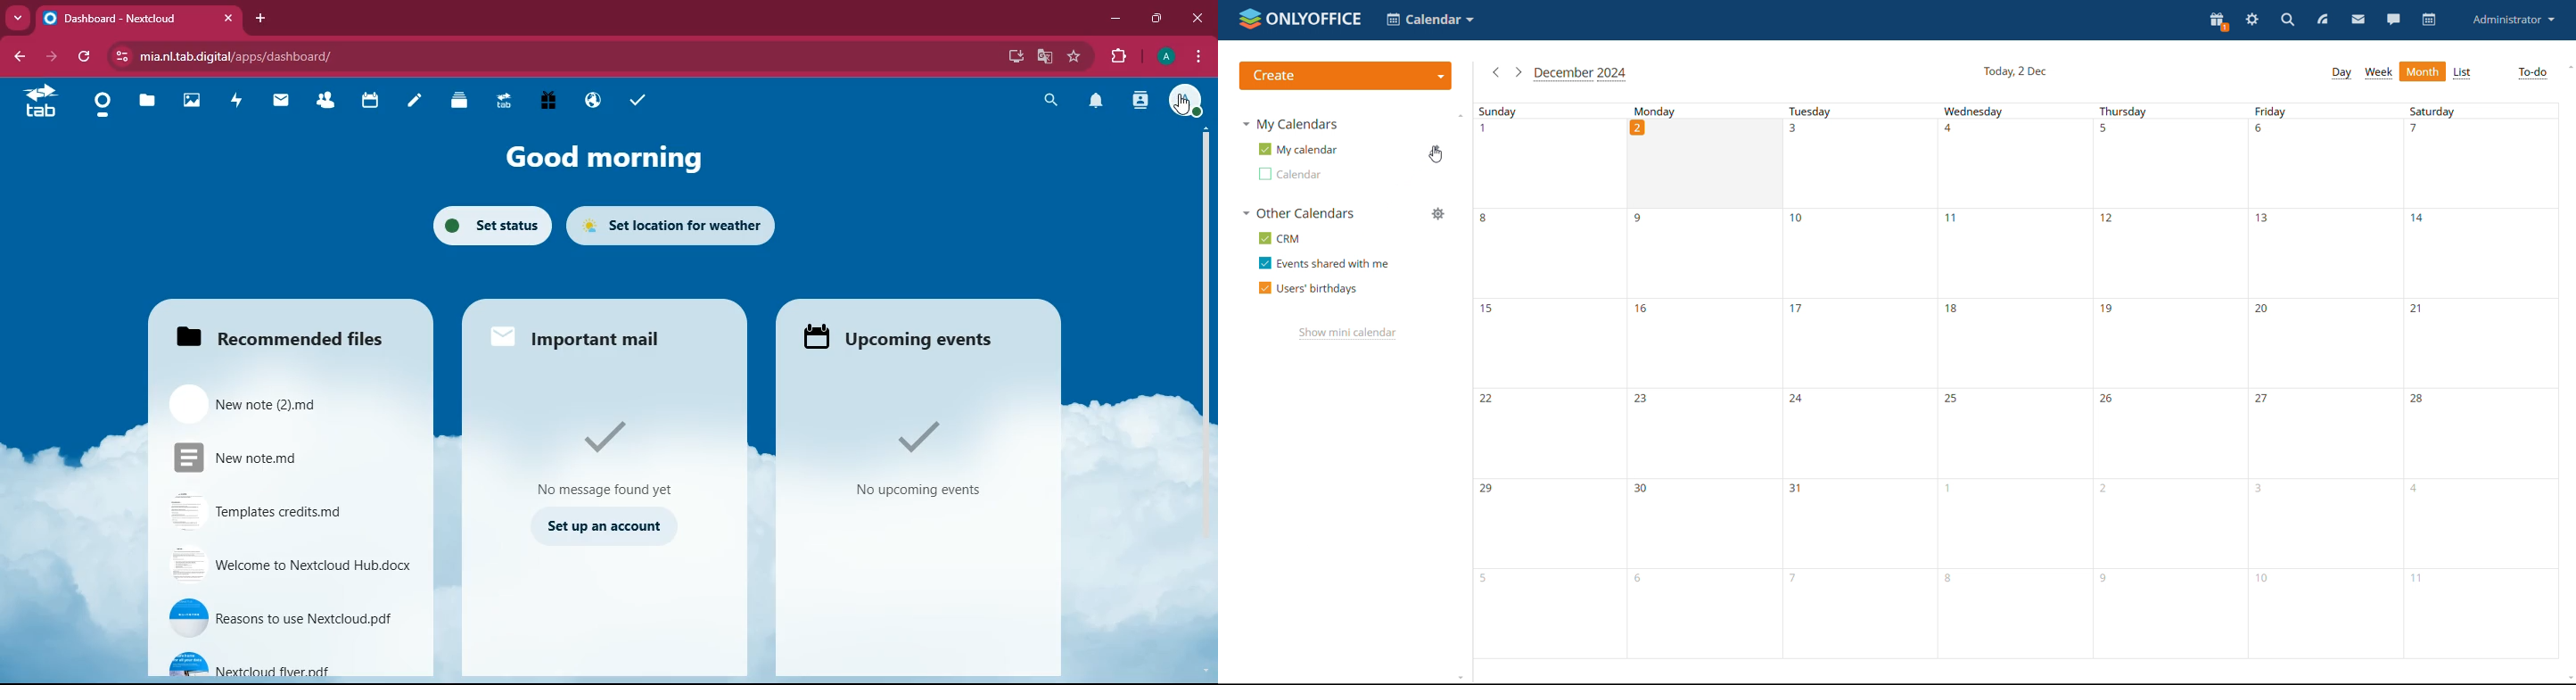 This screenshot has height=700, width=2576. What do you see at coordinates (1300, 18) in the screenshot?
I see `logo` at bounding box center [1300, 18].